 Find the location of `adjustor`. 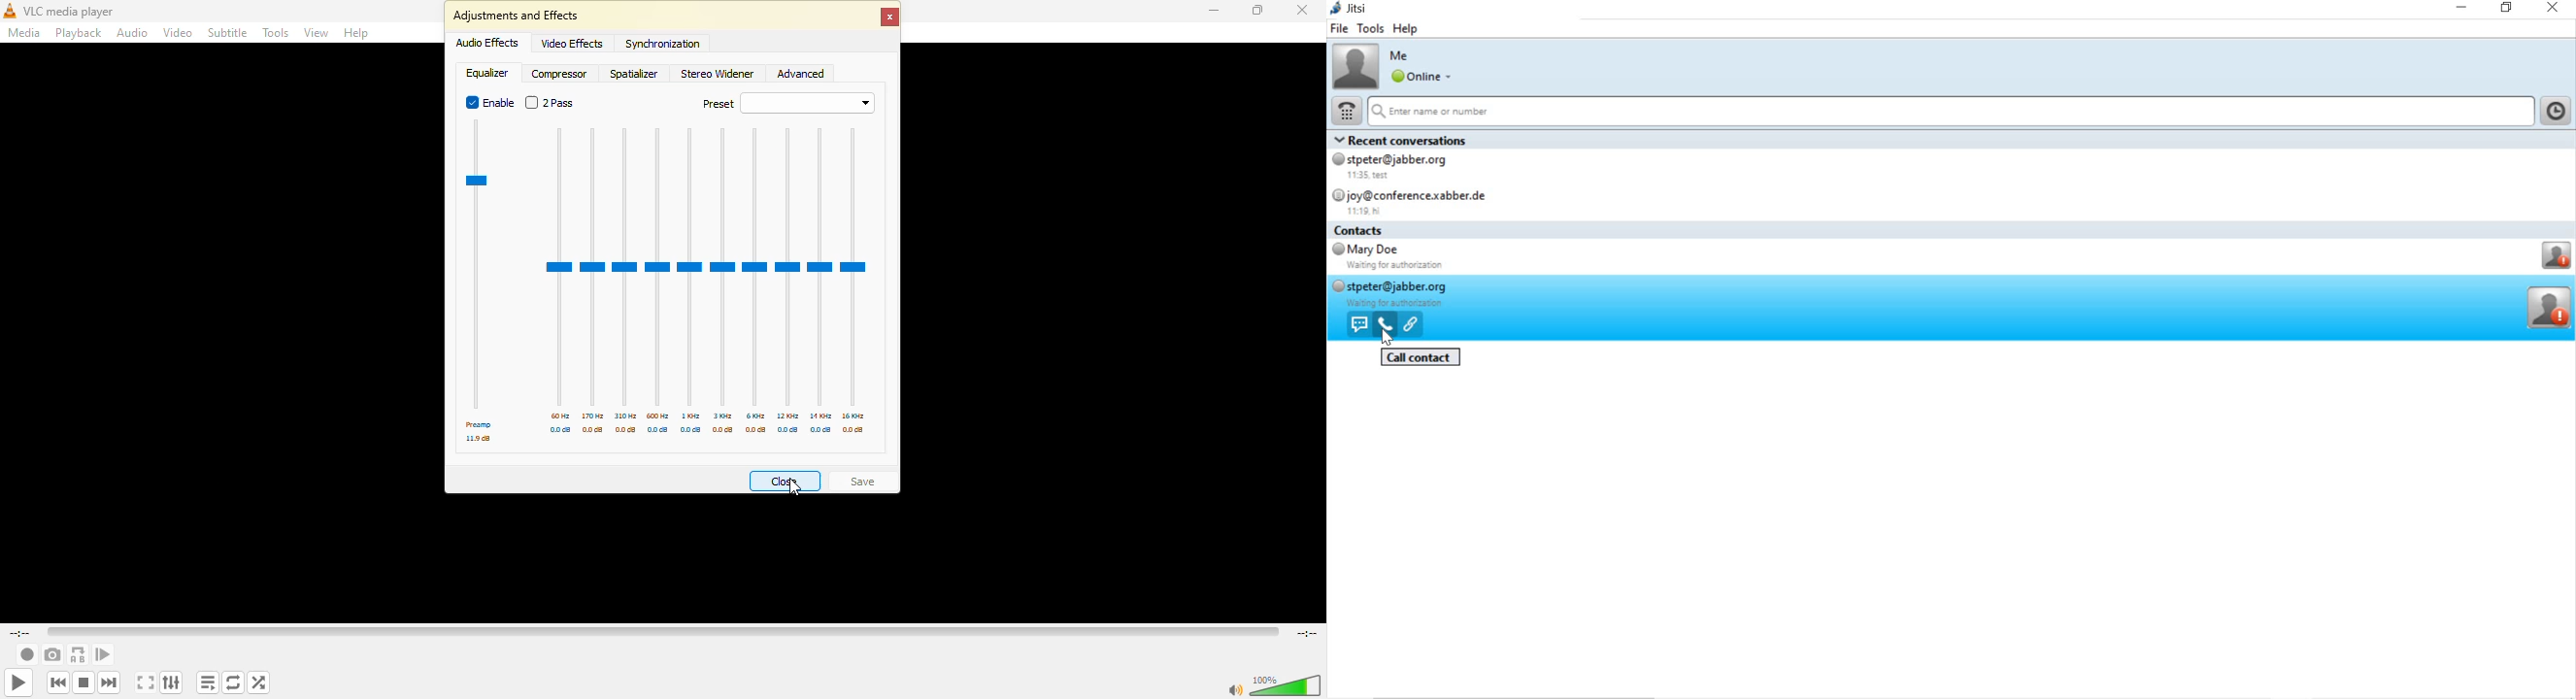

adjustor is located at coordinates (593, 267).